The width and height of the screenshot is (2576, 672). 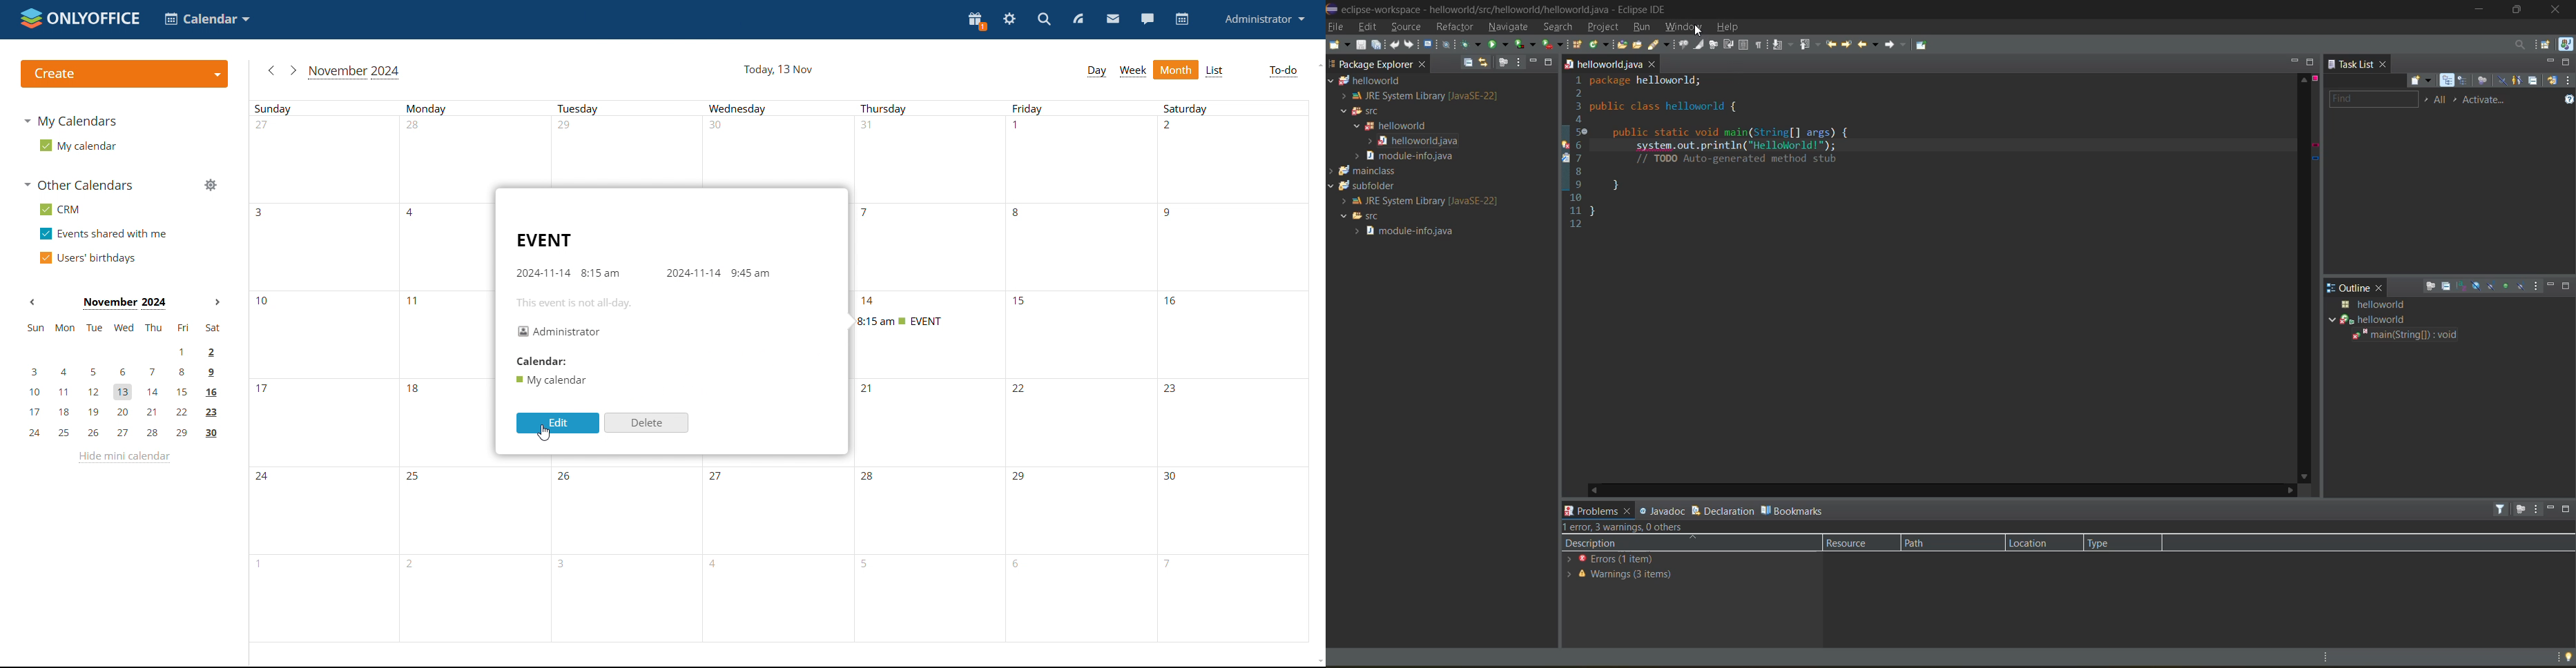 What do you see at coordinates (2312, 62) in the screenshot?
I see `maximize` at bounding box center [2312, 62].